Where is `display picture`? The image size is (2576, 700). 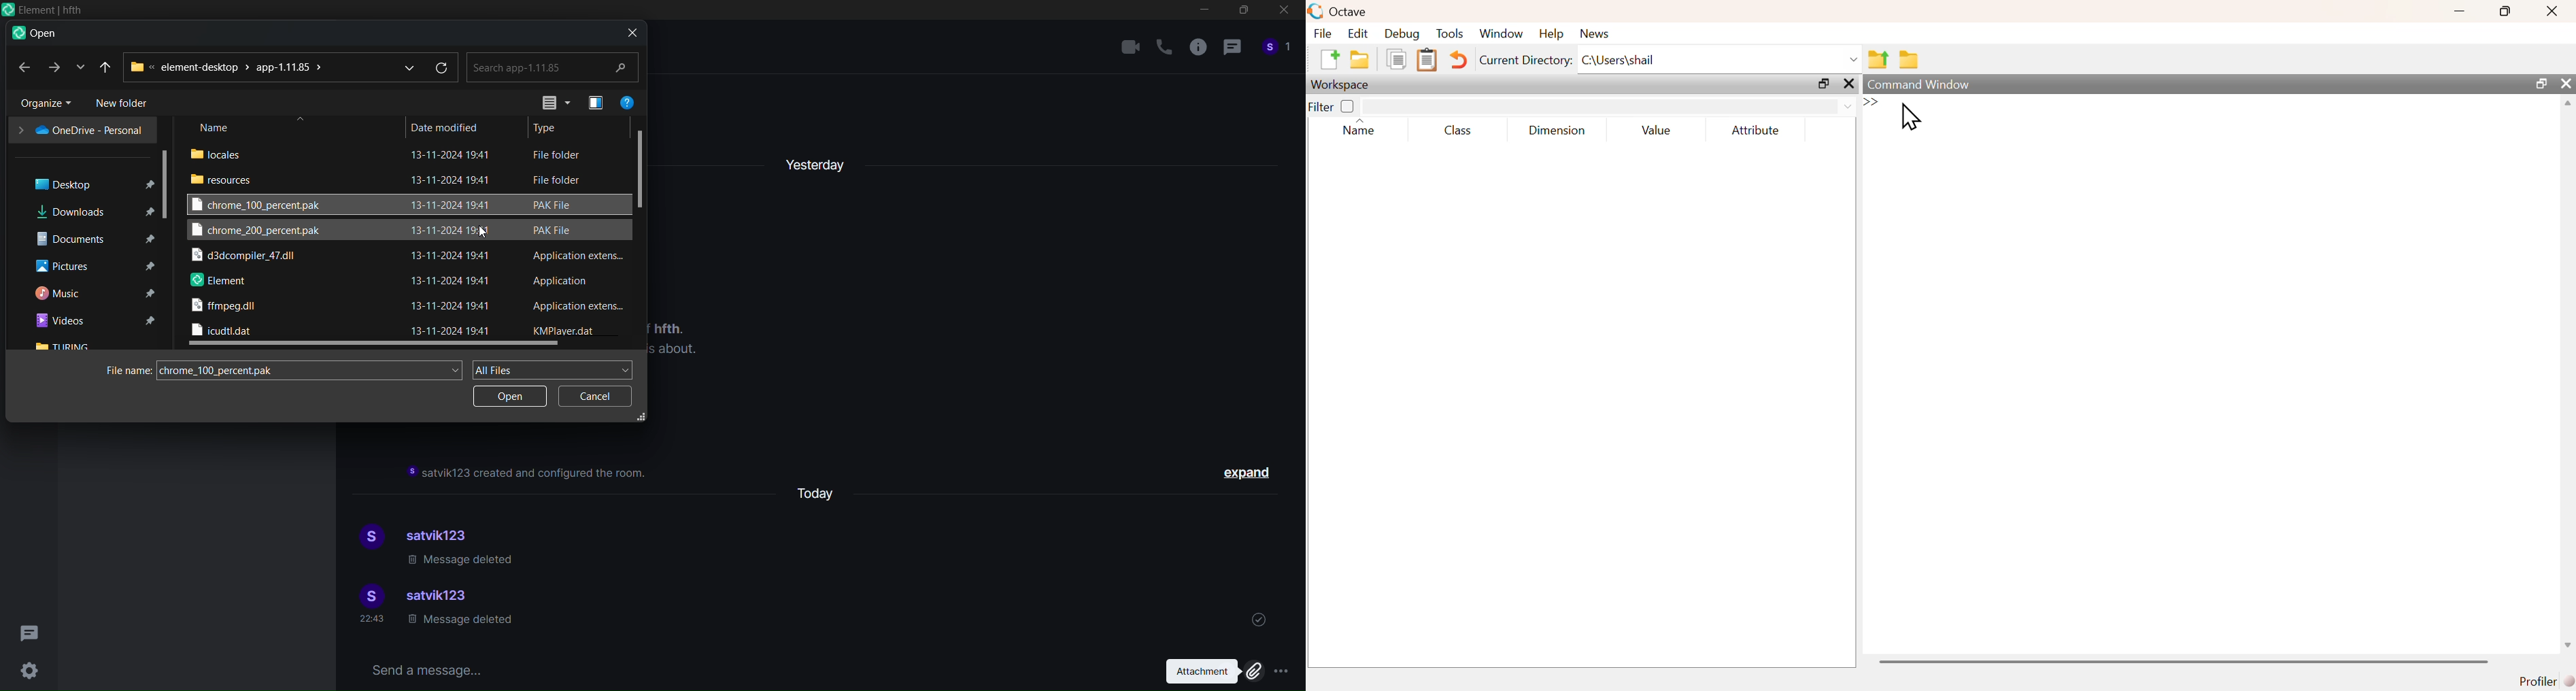
display picture is located at coordinates (368, 596).